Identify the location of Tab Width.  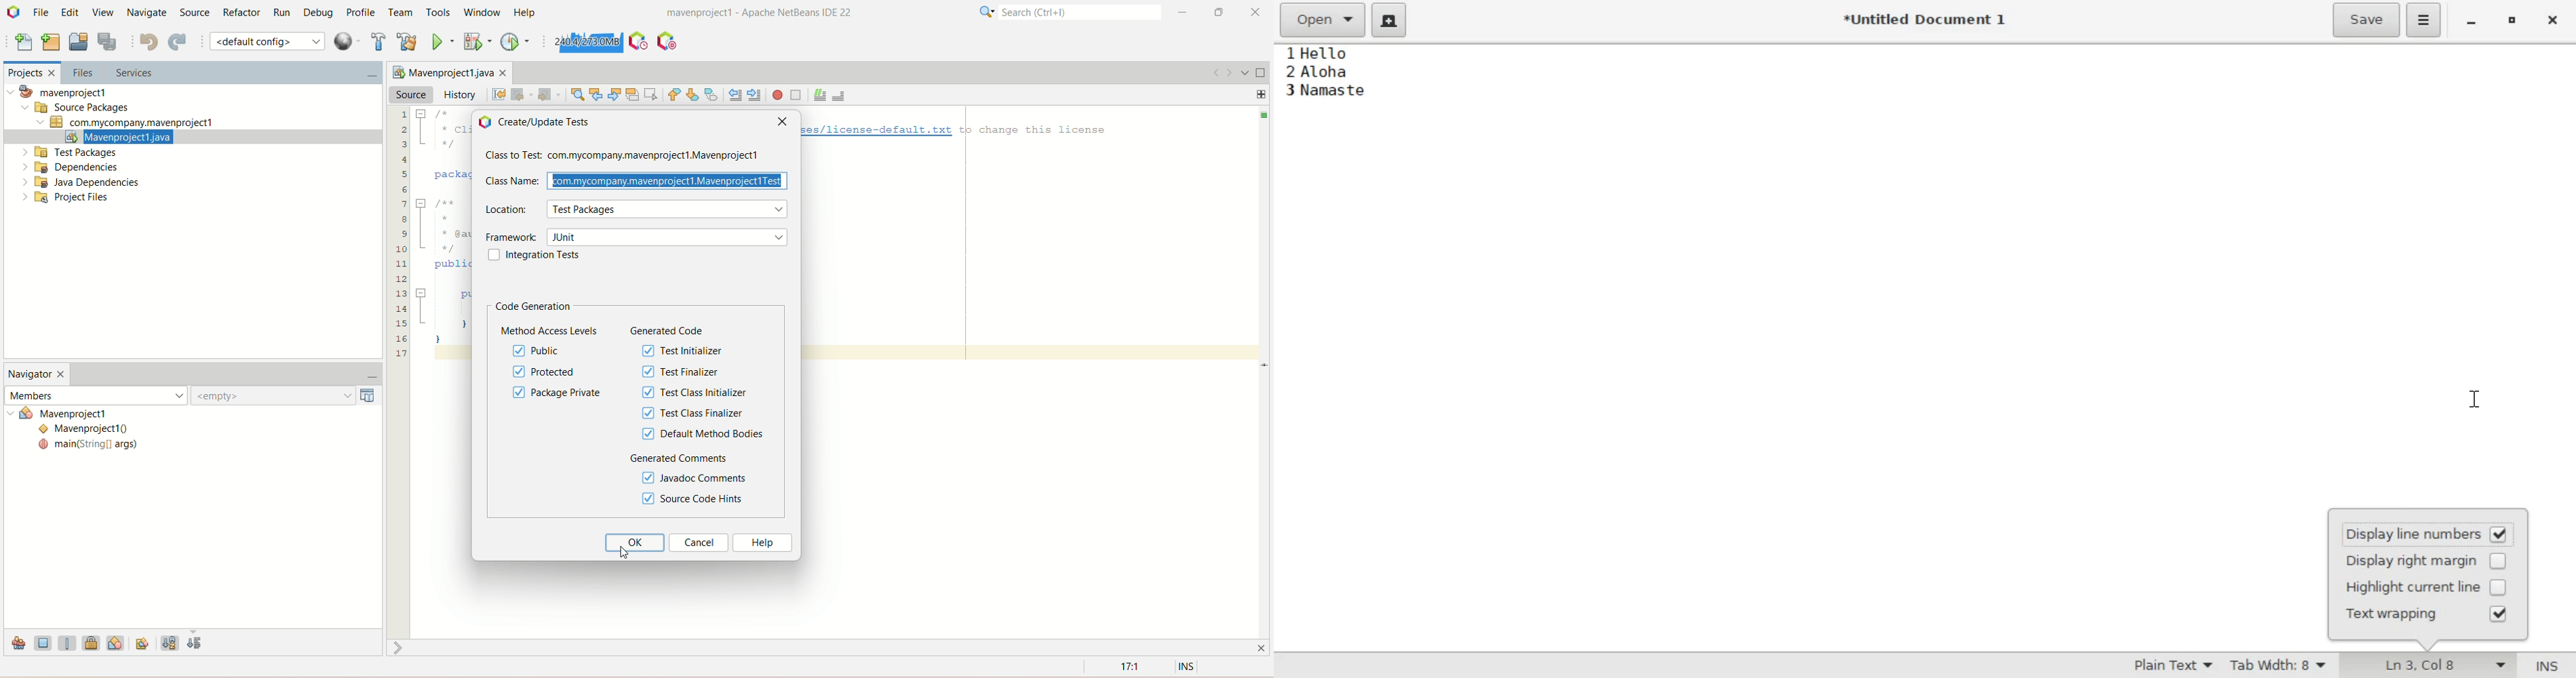
(2281, 665).